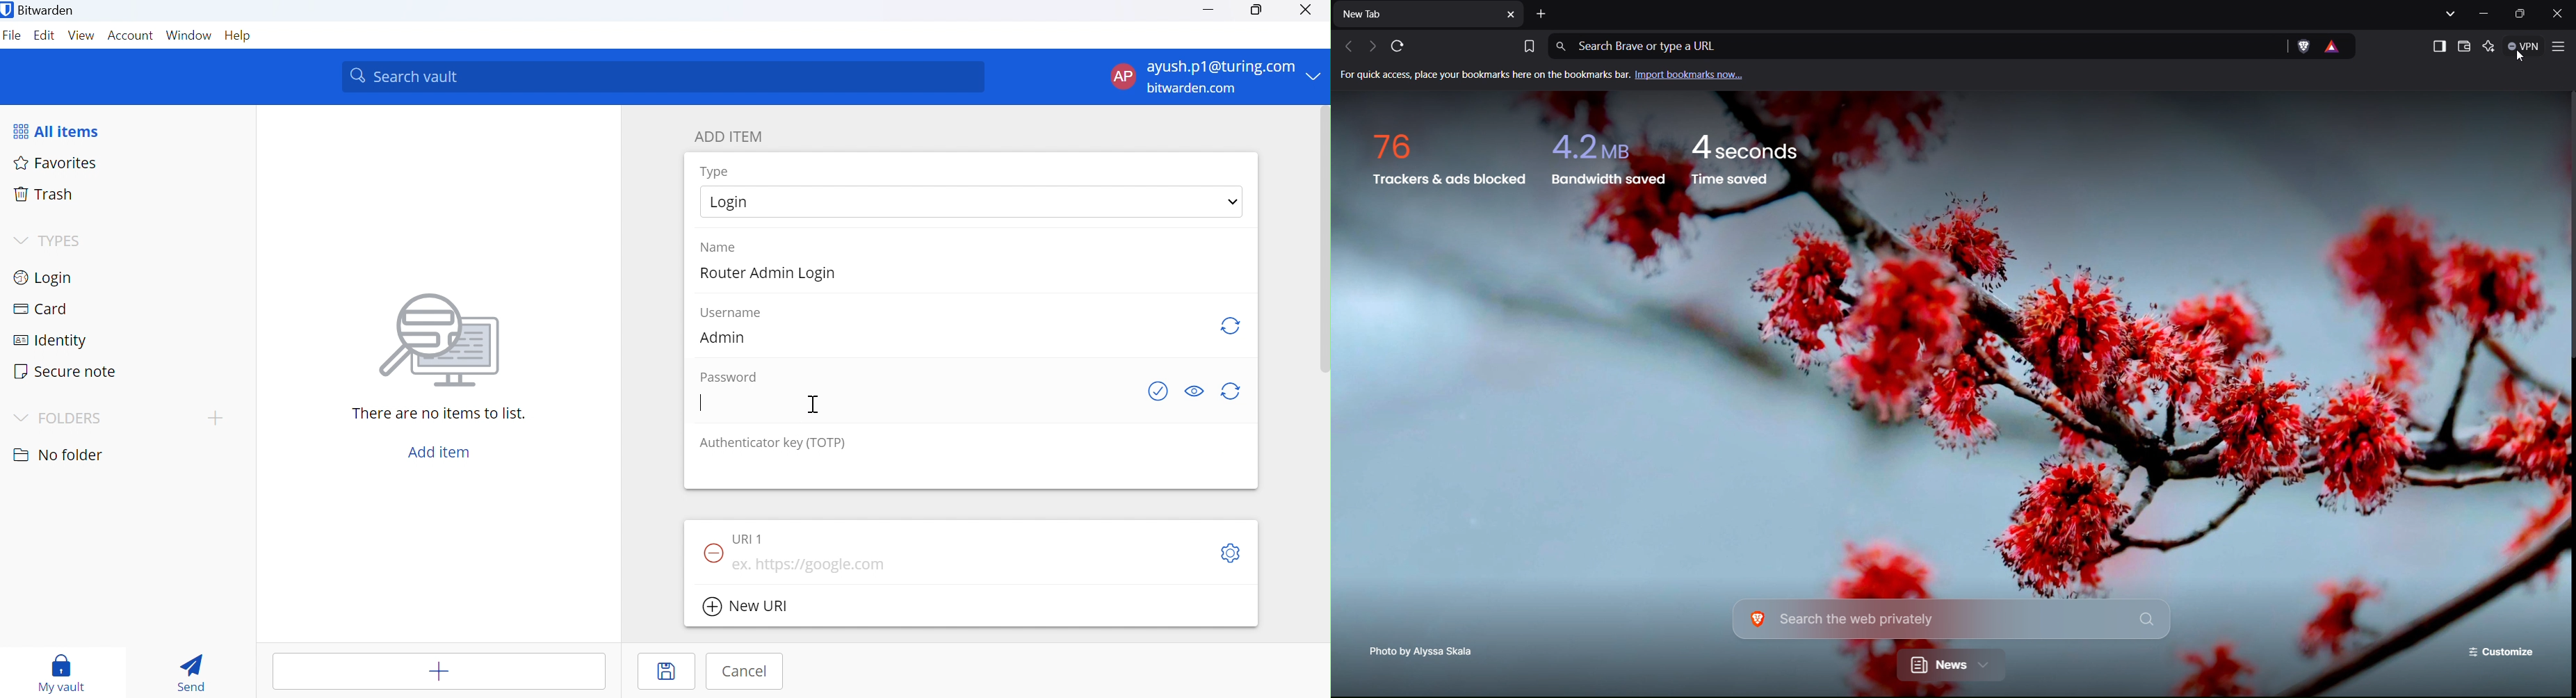  Describe the element at coordinates (62, 669) in the screenshot. I see `My vault` at that location.